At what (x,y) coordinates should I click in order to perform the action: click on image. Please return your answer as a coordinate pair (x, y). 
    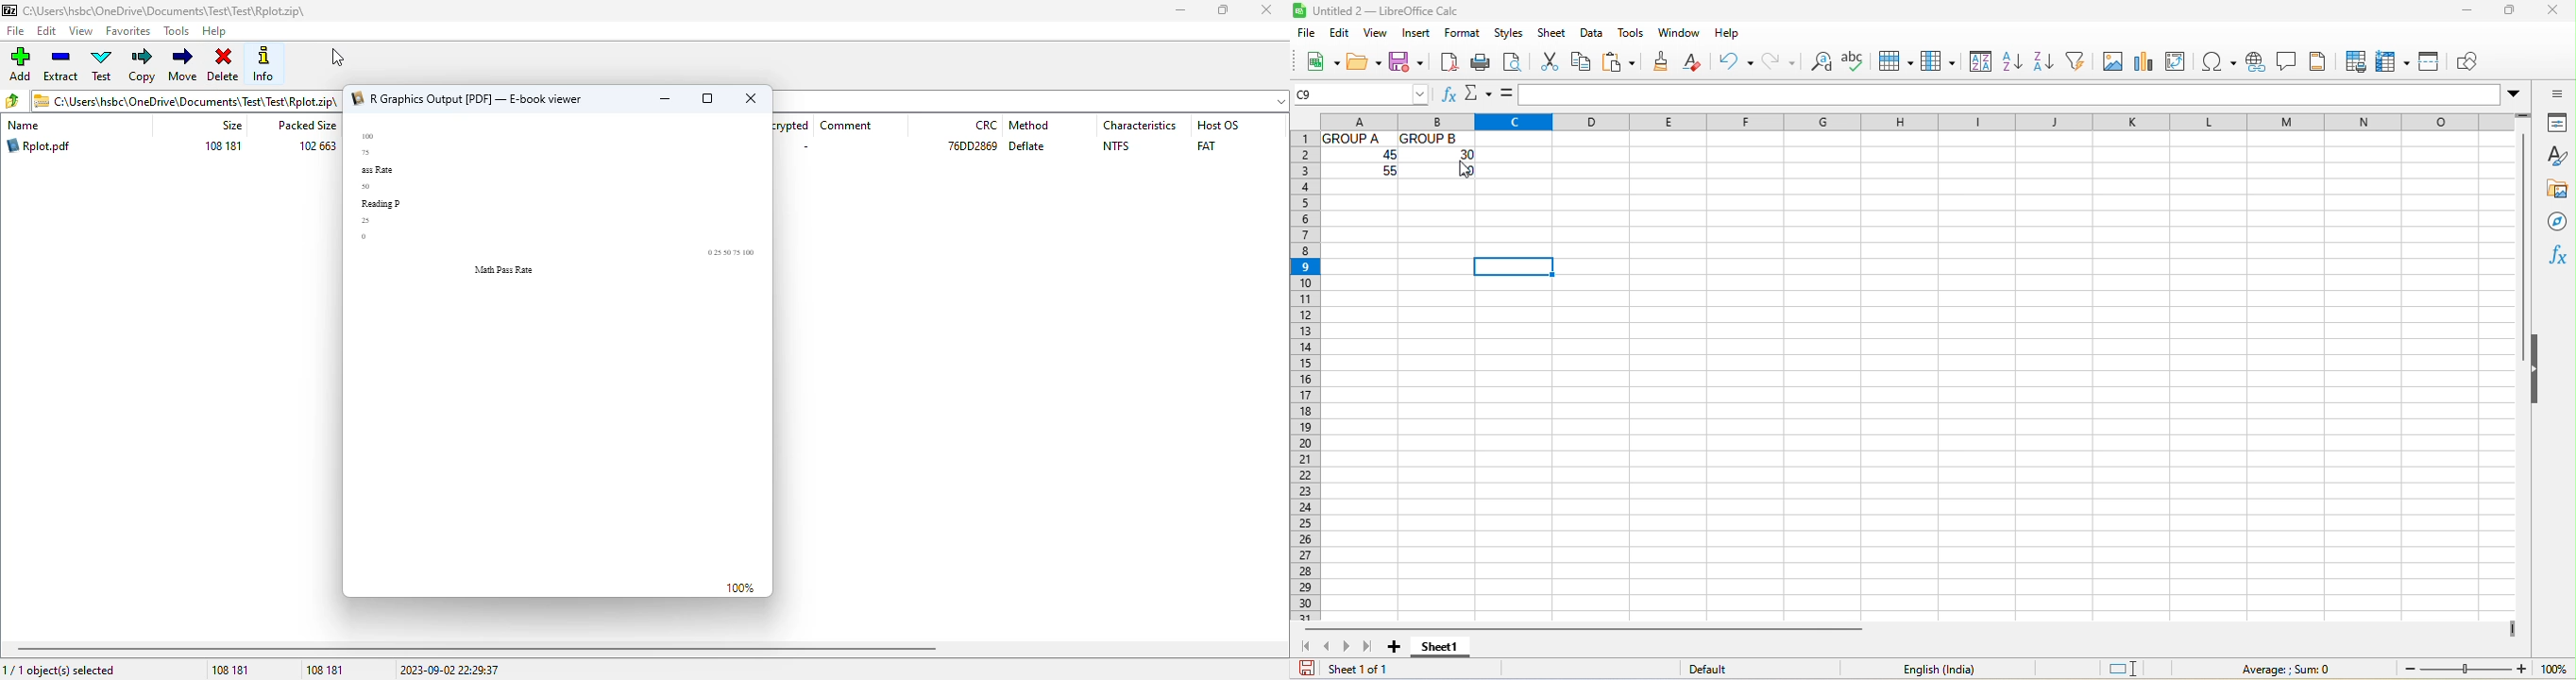
    Looking at the image, I should click on (2113, 61).